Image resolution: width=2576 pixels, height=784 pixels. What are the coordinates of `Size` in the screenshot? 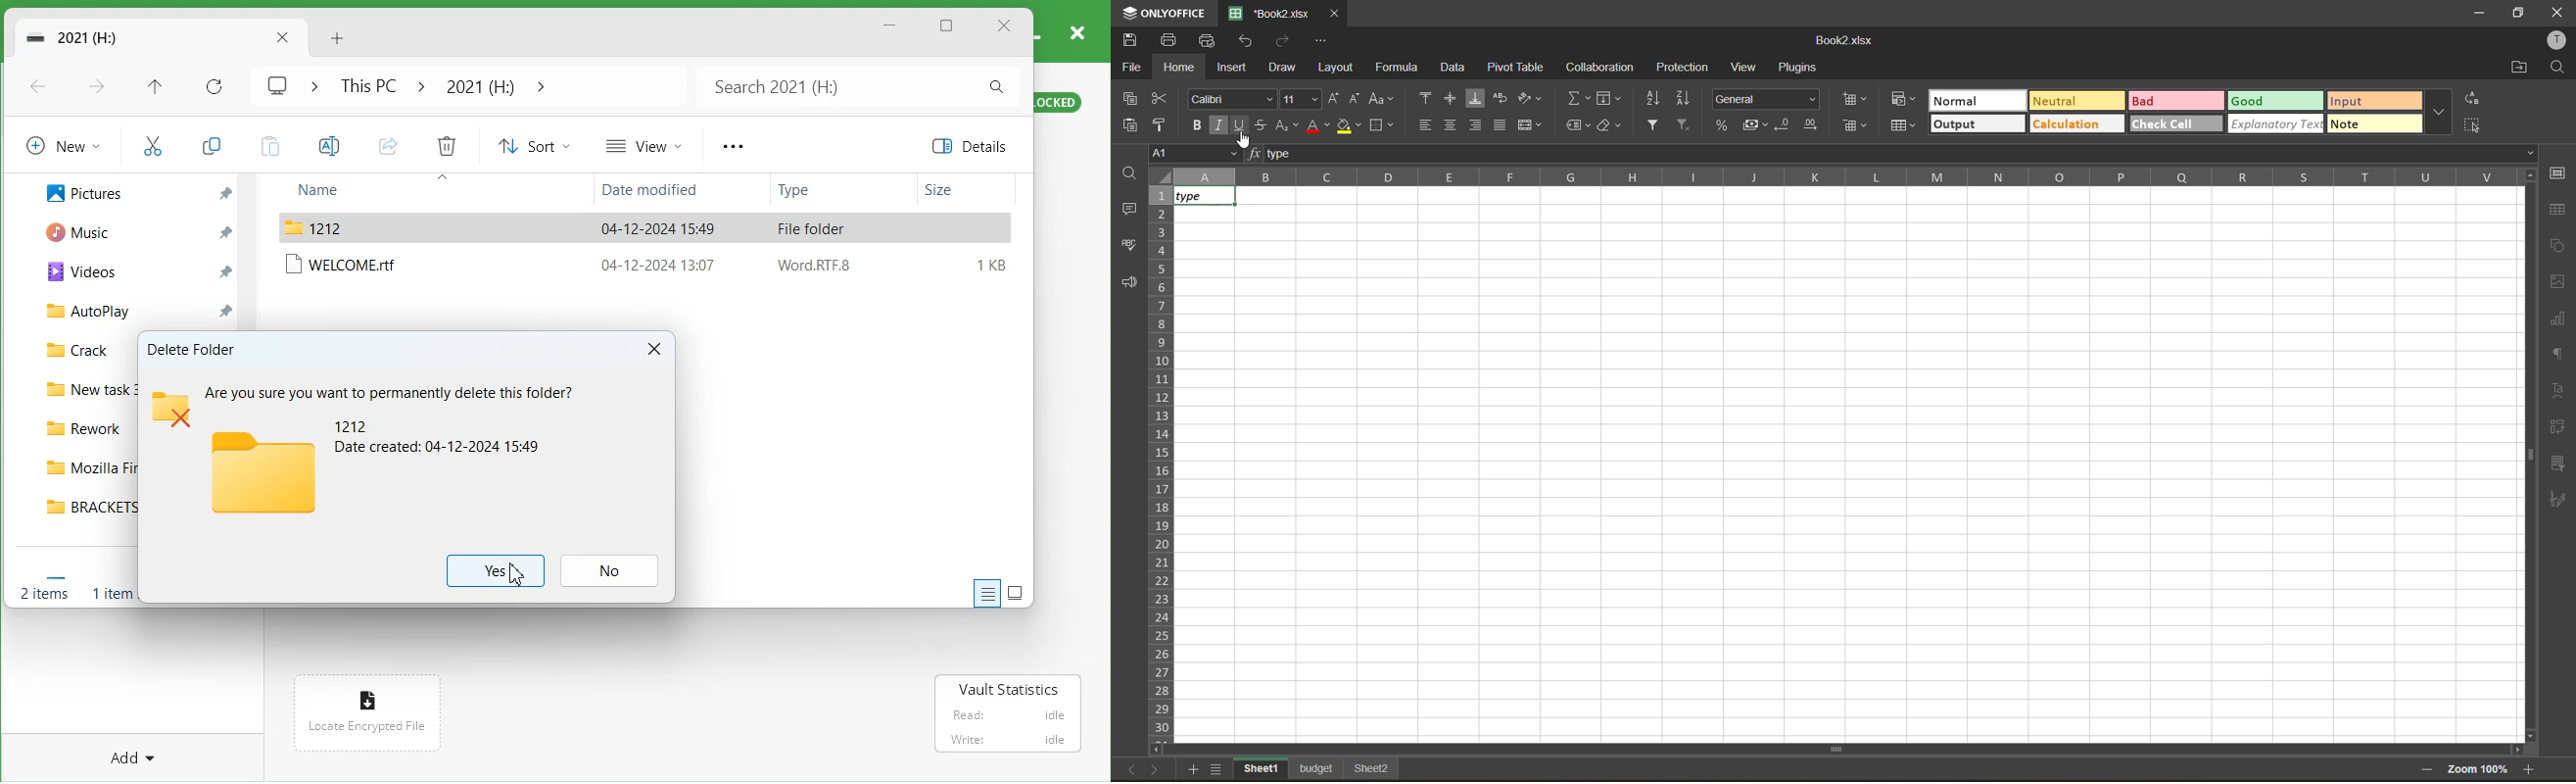 It's located at (965, 190).